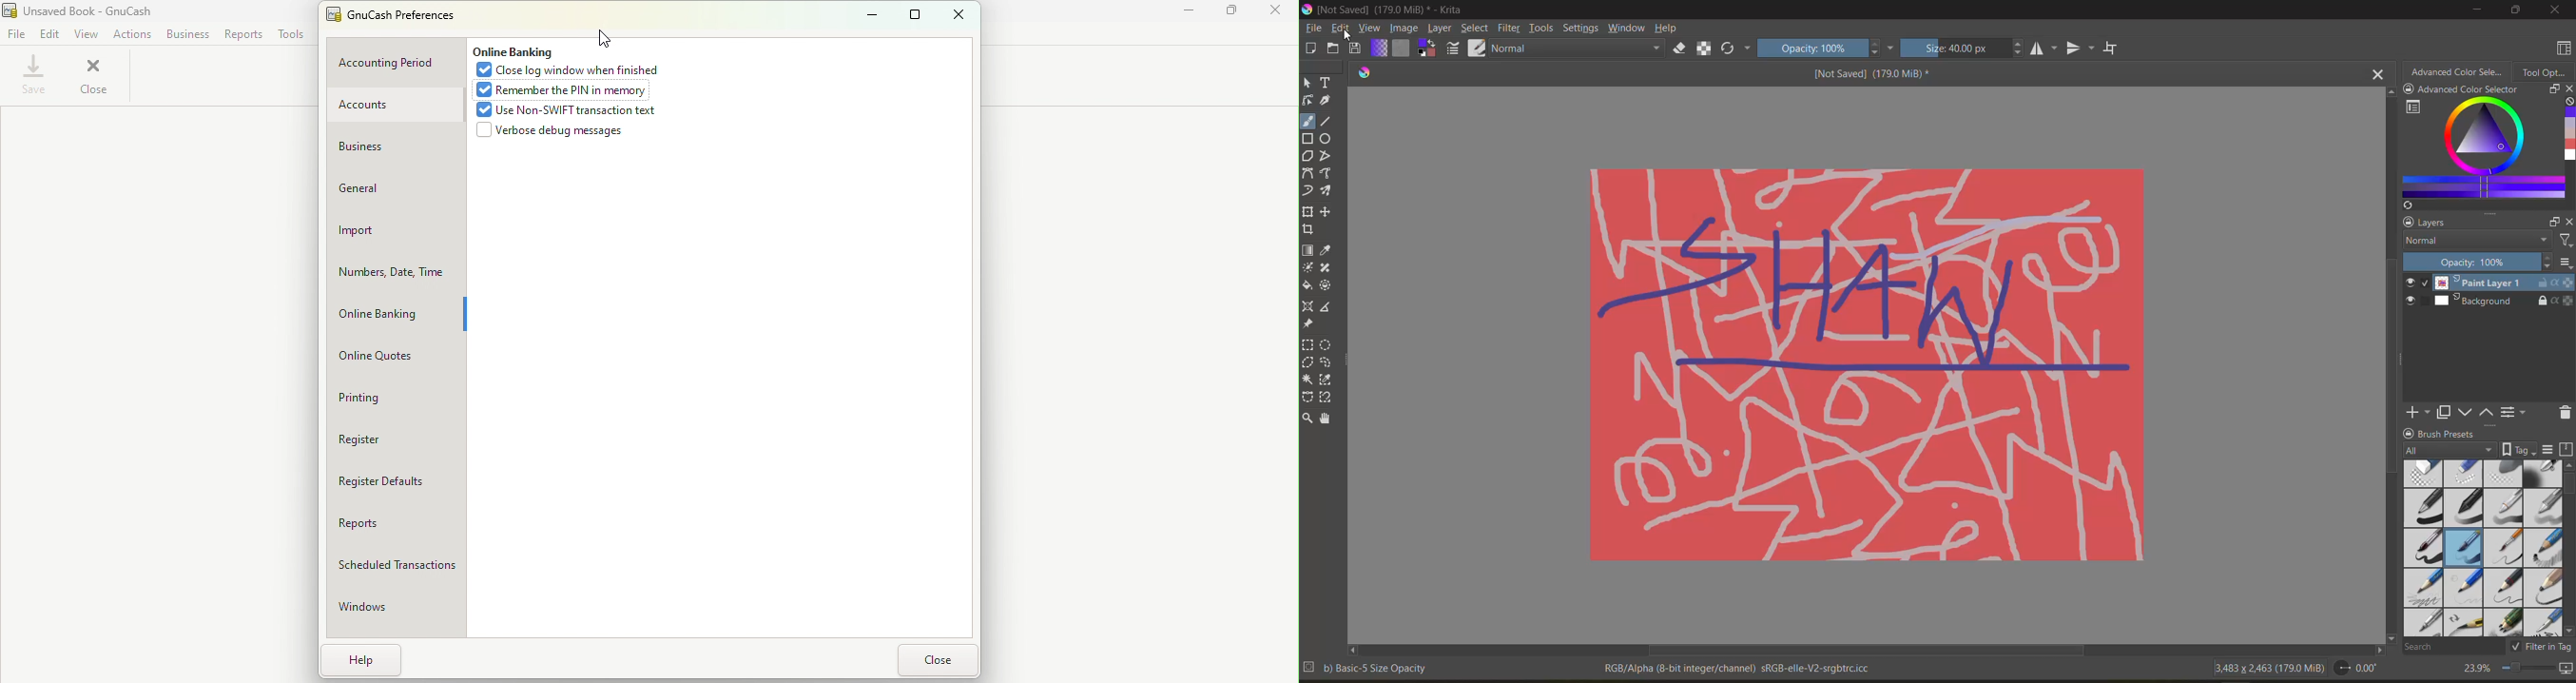 Image resolution: width=2576 pixels, height=700 pixels. Describe the element at coordinates (2567, 668) in the screenshot. I see `map canvas` at that location.